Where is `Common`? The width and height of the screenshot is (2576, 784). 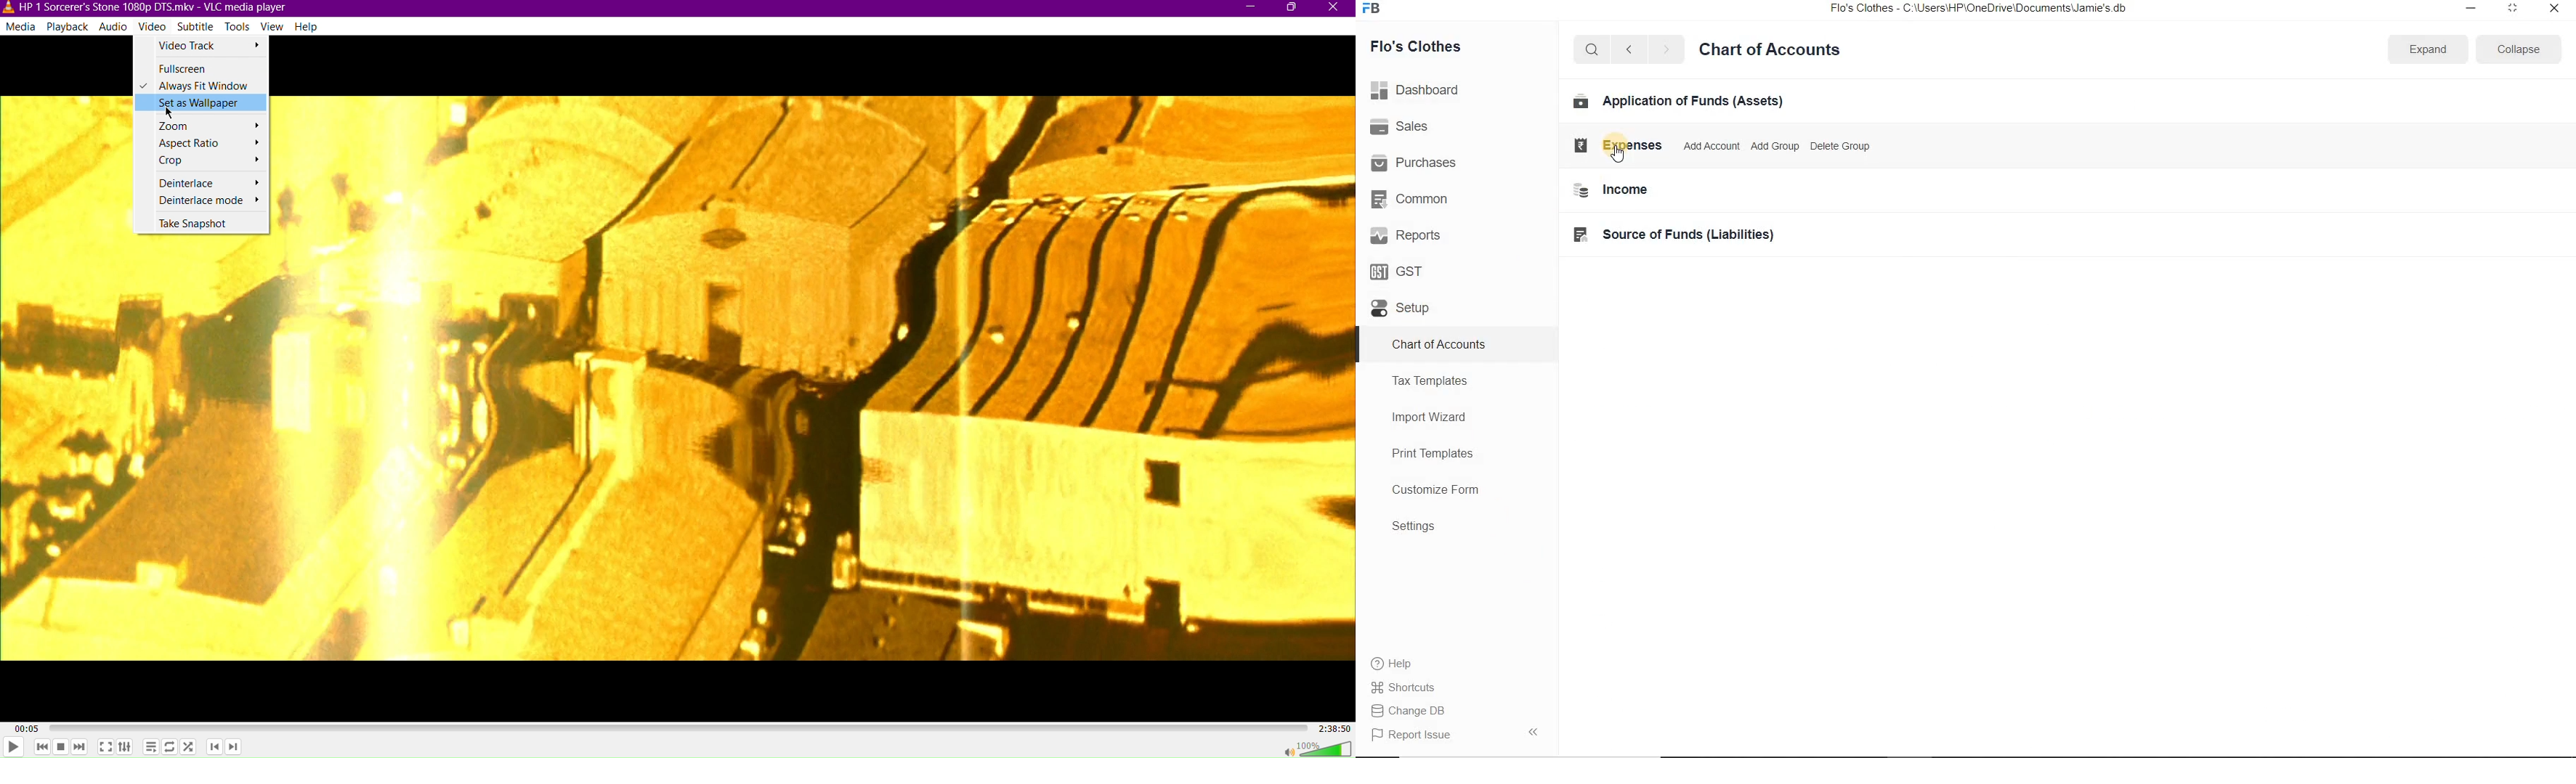
Common is located at coordinates (1414, 198).